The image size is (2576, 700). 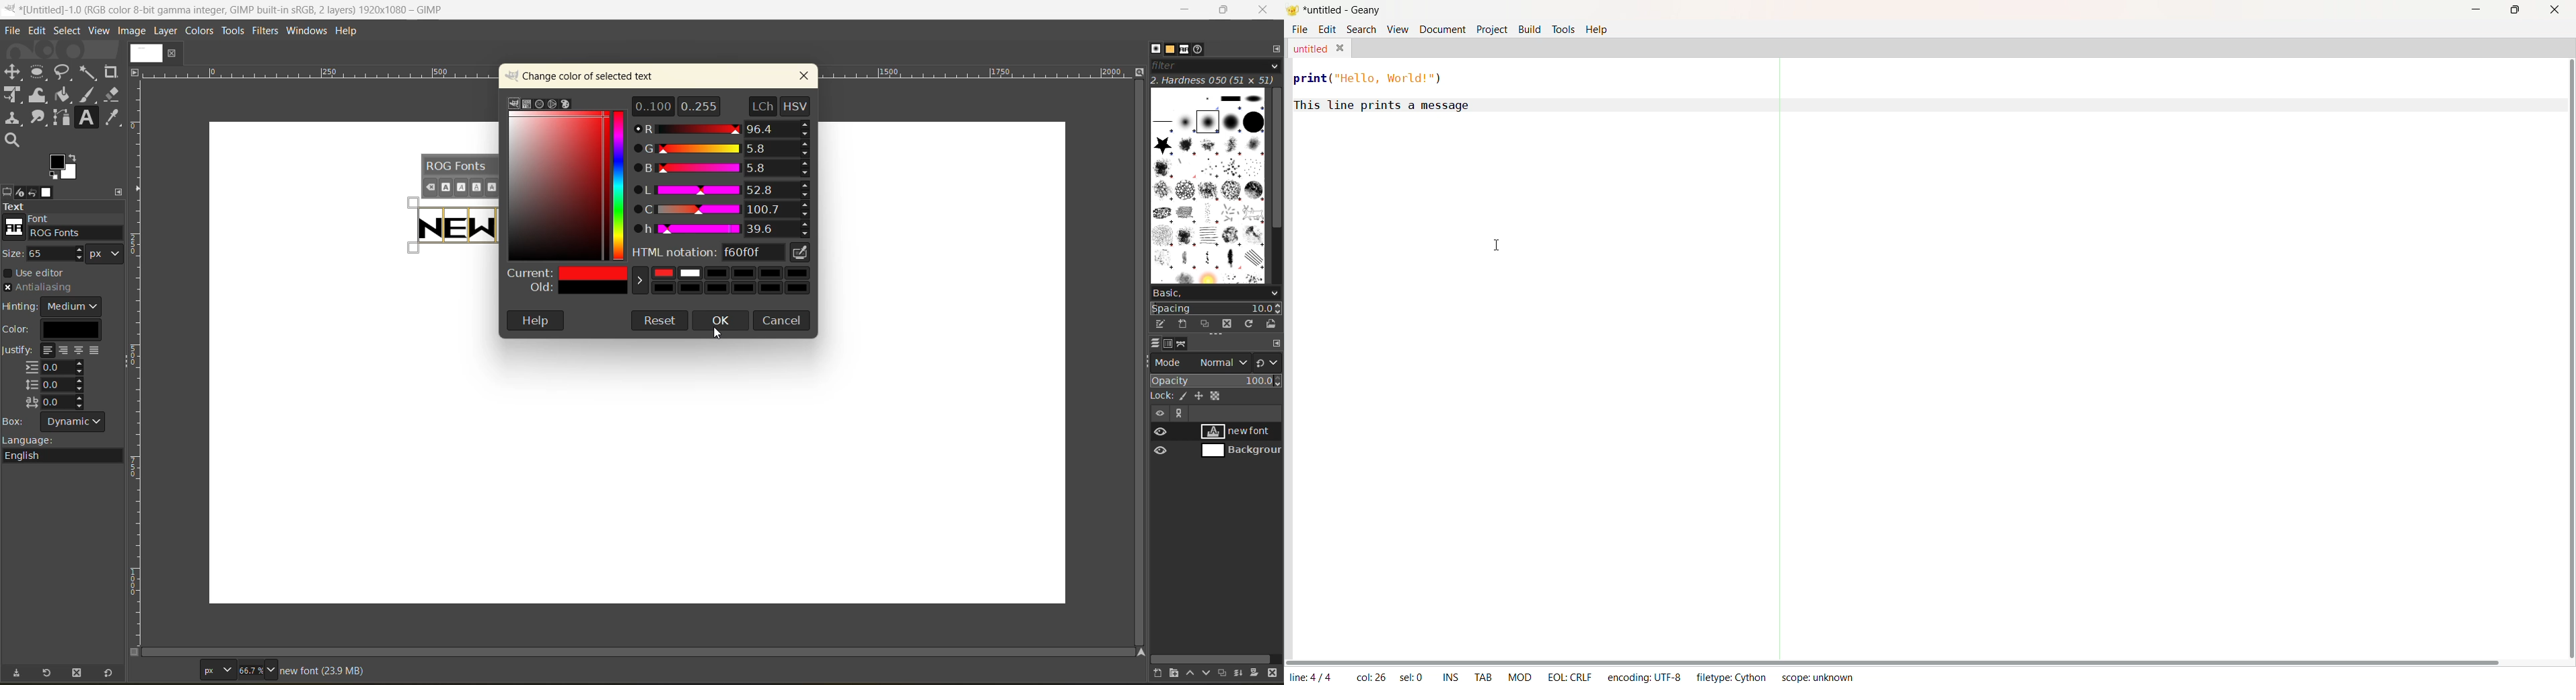 What do you see at coordinates (1230, 322) in the screenshot?
I see `delete this brush` at bounding box center [1230, 322].